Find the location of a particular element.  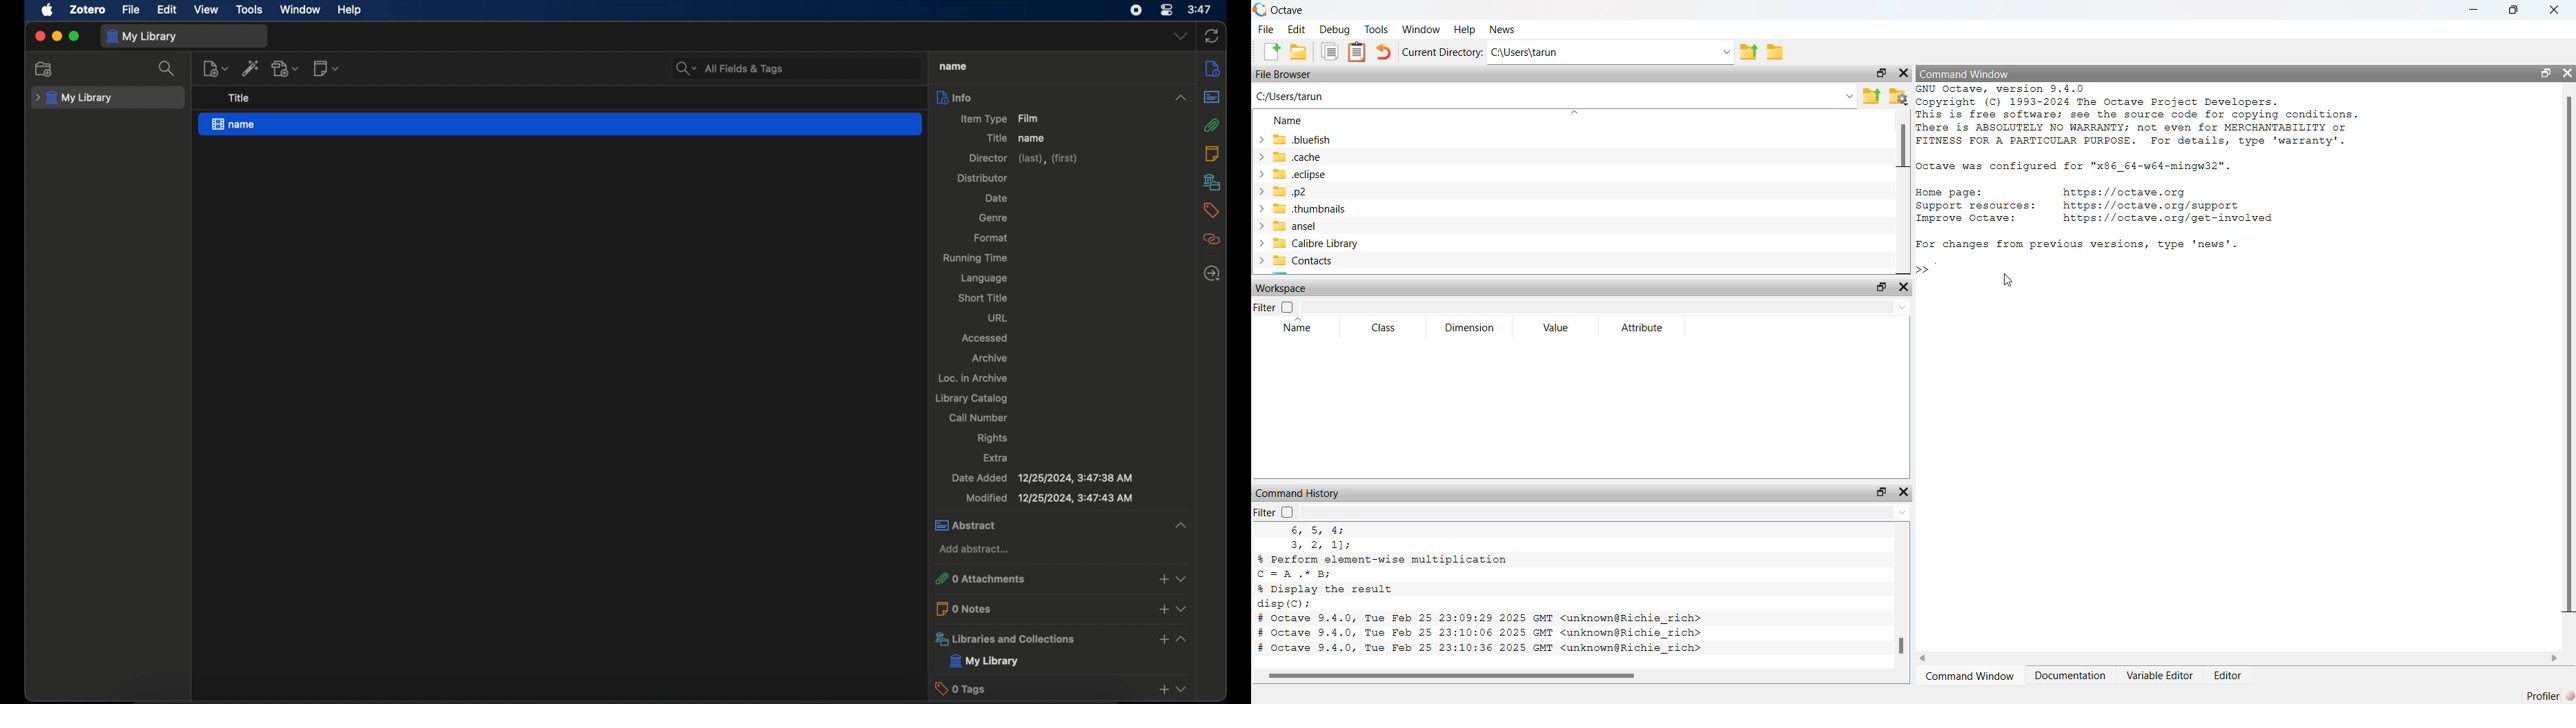

apple is located at coordinates (48, 10).